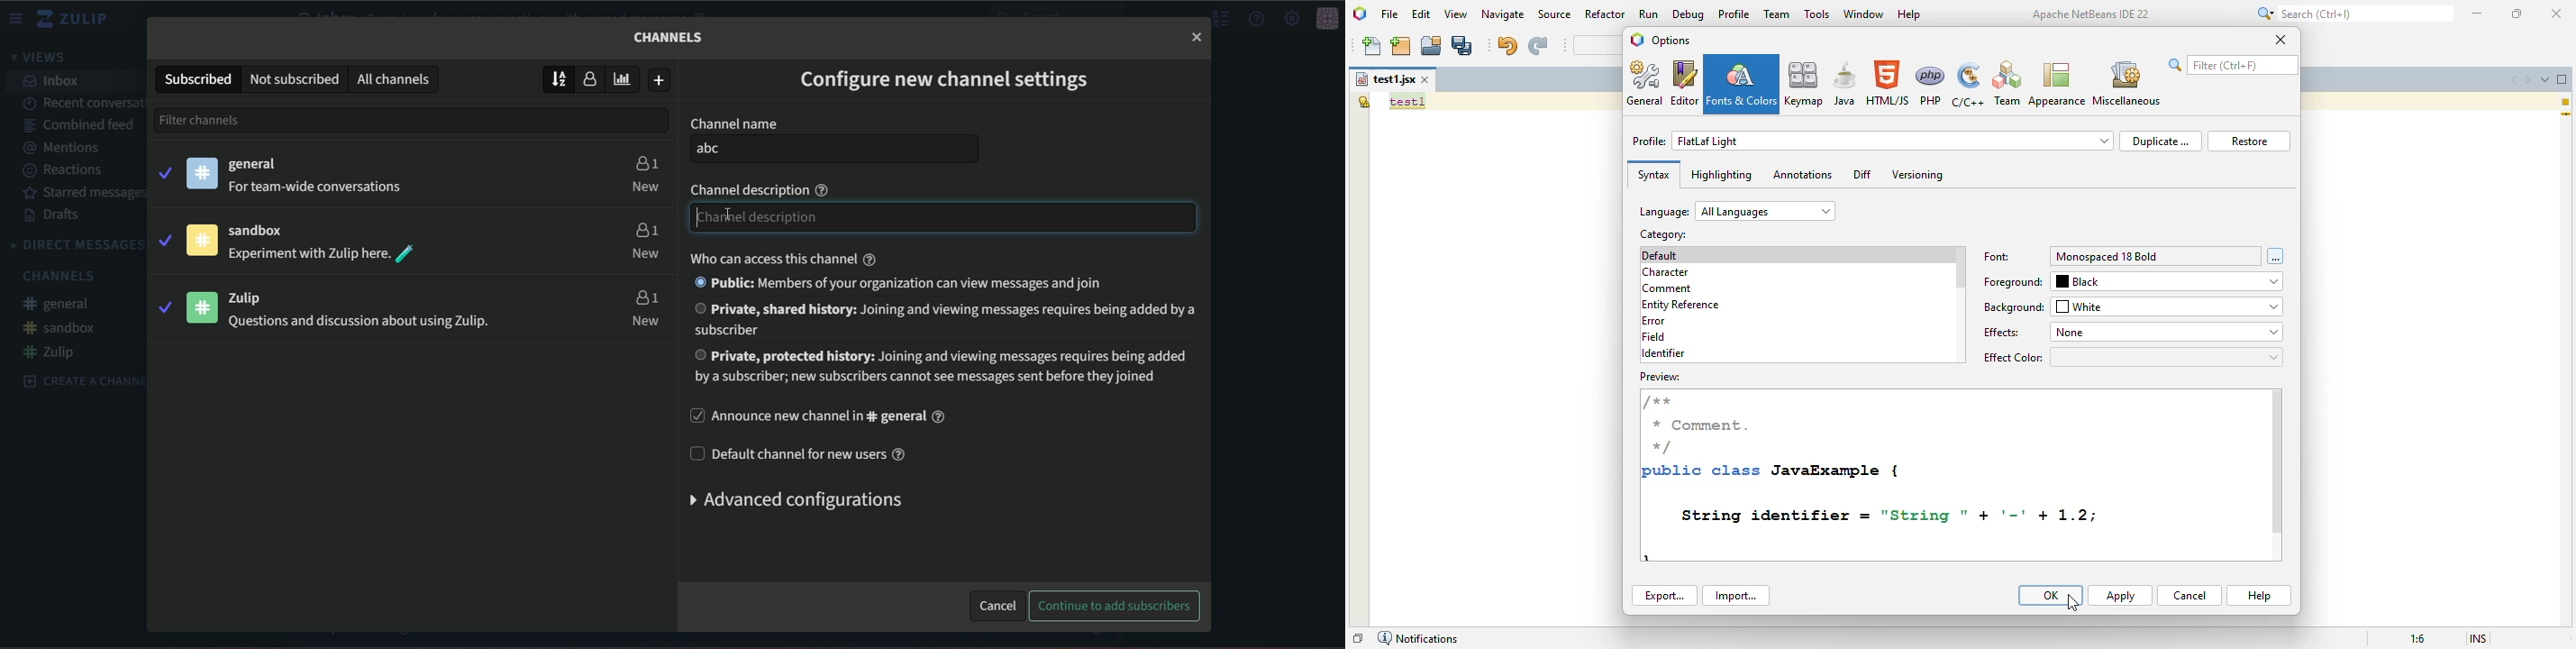 The height and width of the screenshot is (672, 2576). Describe the element at coordinates (1417, 638) in the screenshot. I see `notifications` at that location.